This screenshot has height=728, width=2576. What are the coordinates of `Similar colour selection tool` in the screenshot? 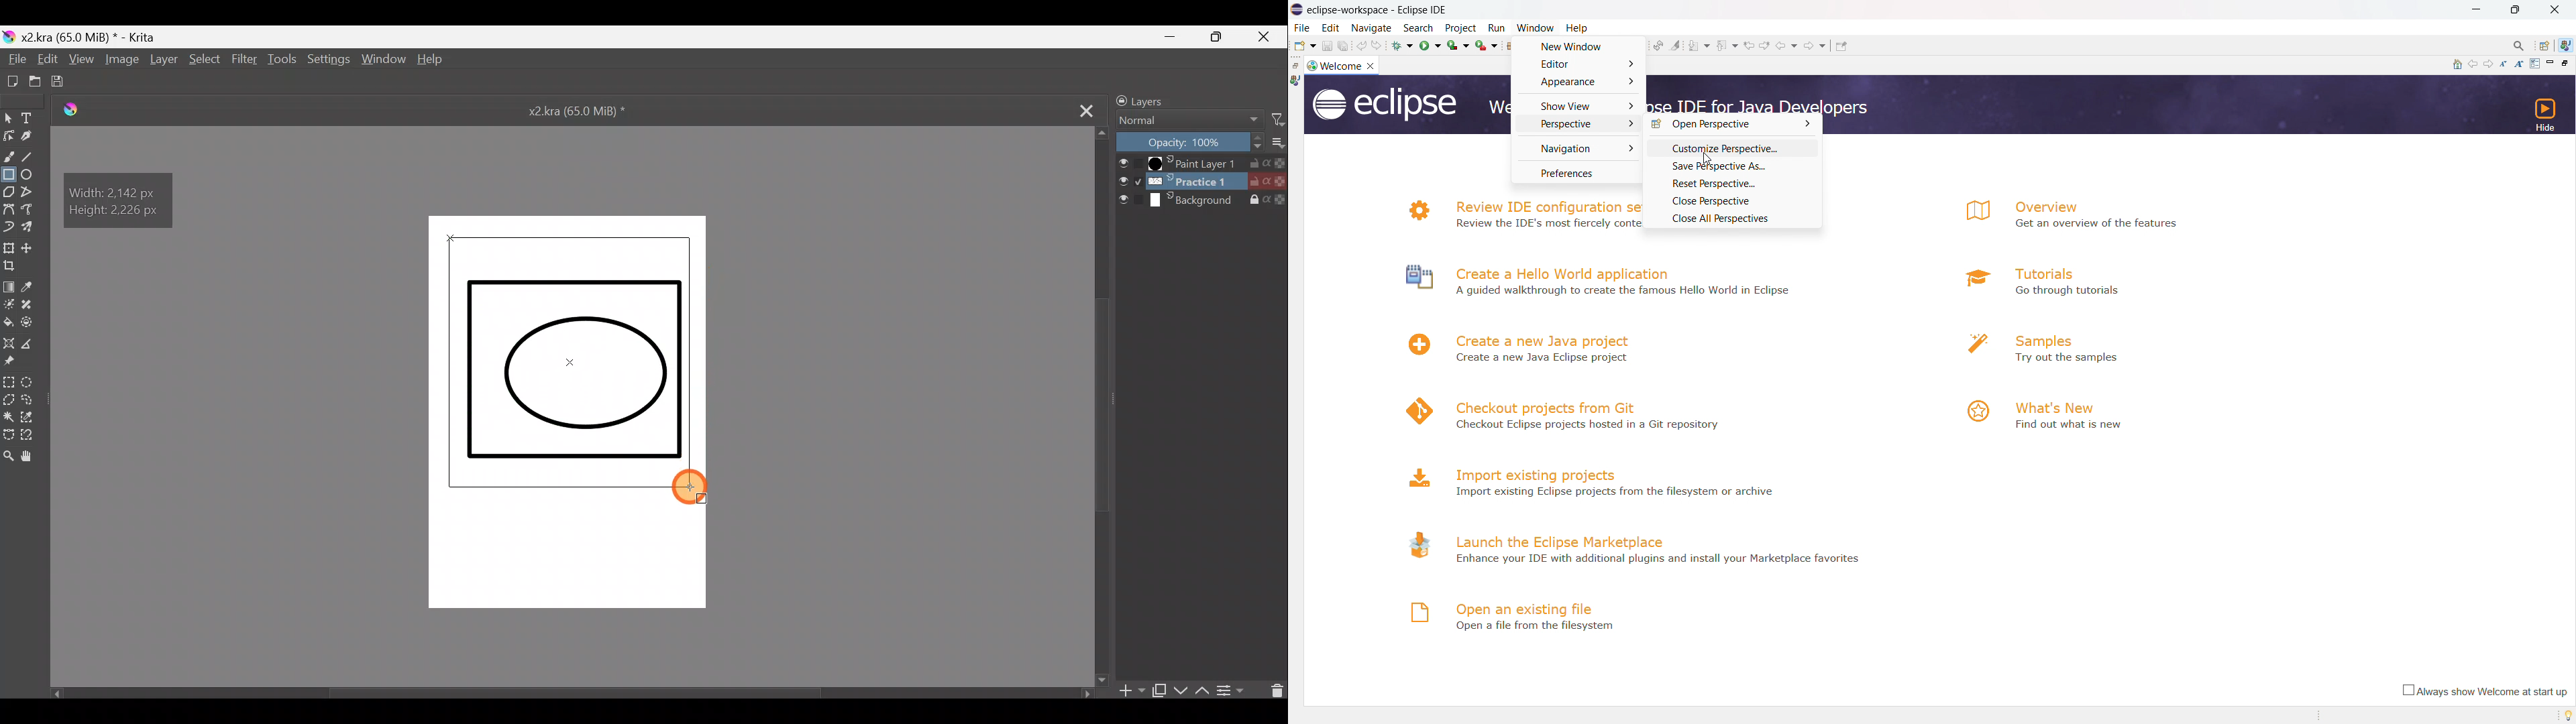 It's located at (30, 418).